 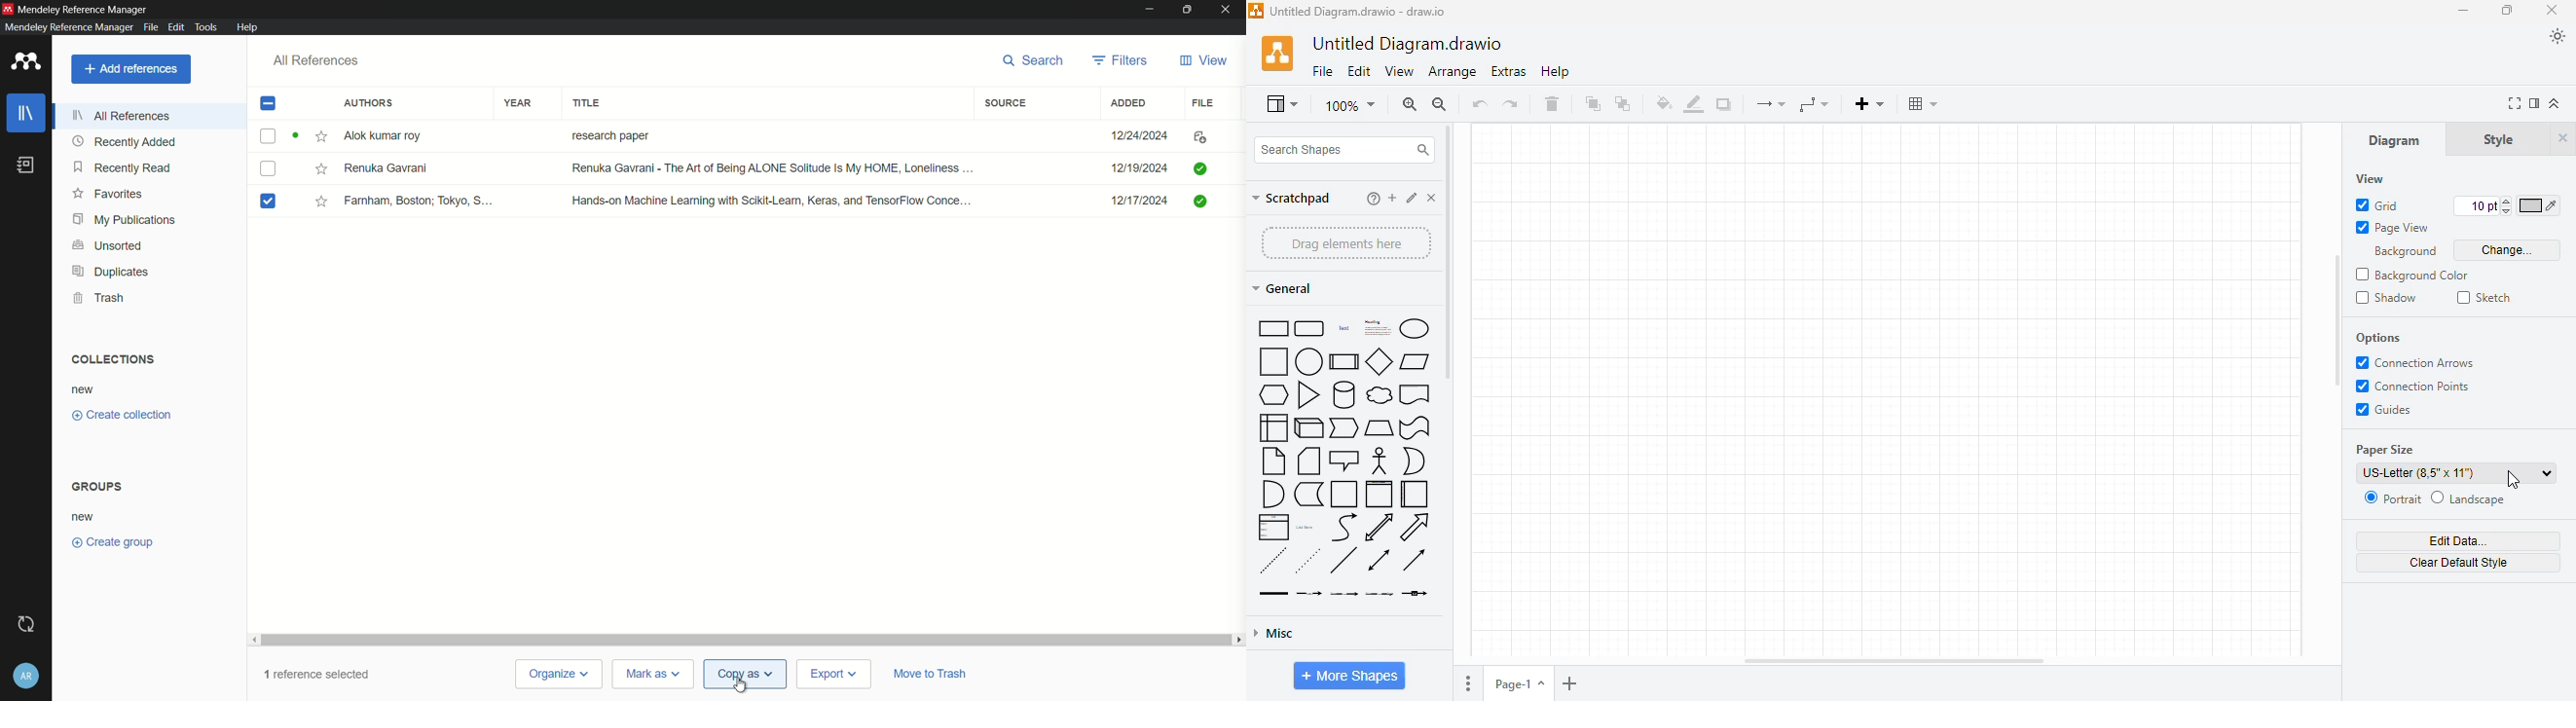 I want to click on note, so click(x=1273, y=461).